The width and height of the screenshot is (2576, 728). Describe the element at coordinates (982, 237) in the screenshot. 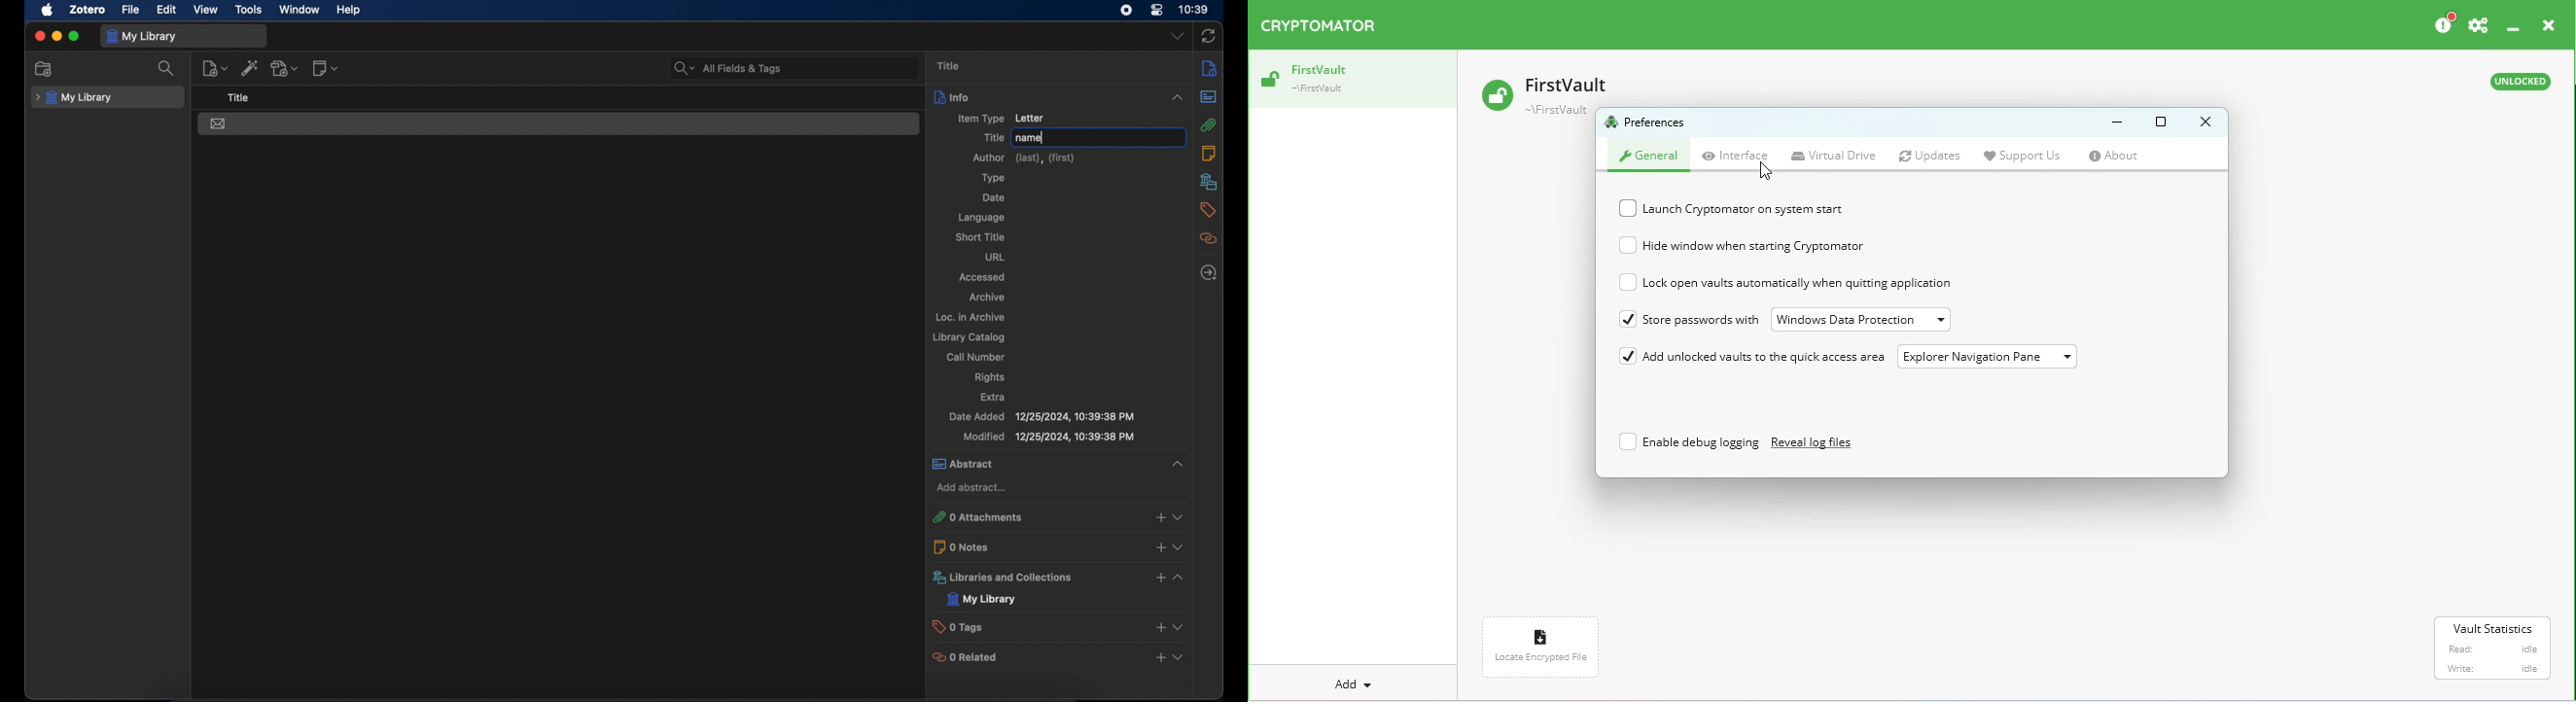

I see `short title` at that location.